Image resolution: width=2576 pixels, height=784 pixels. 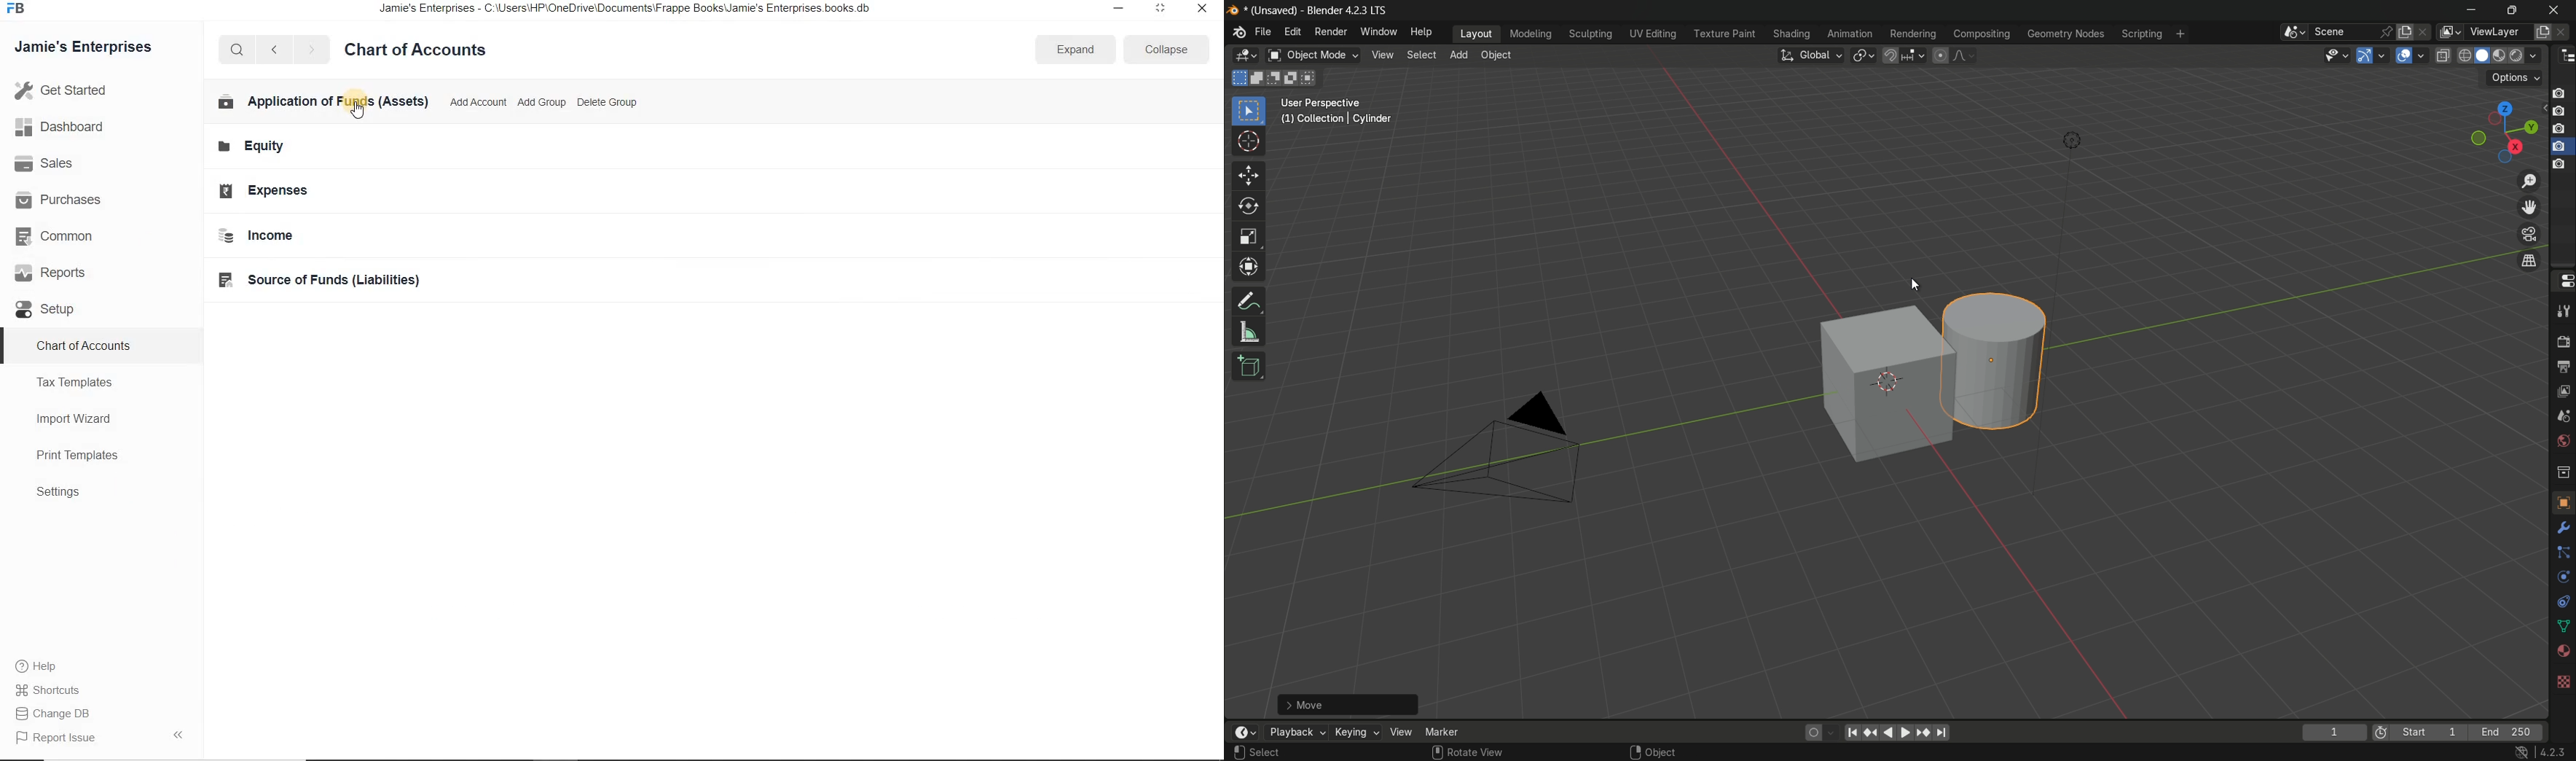 What do you see at coordinates (237, 50) in the screenshot?
I see `search` at bounding box center [237, 50].